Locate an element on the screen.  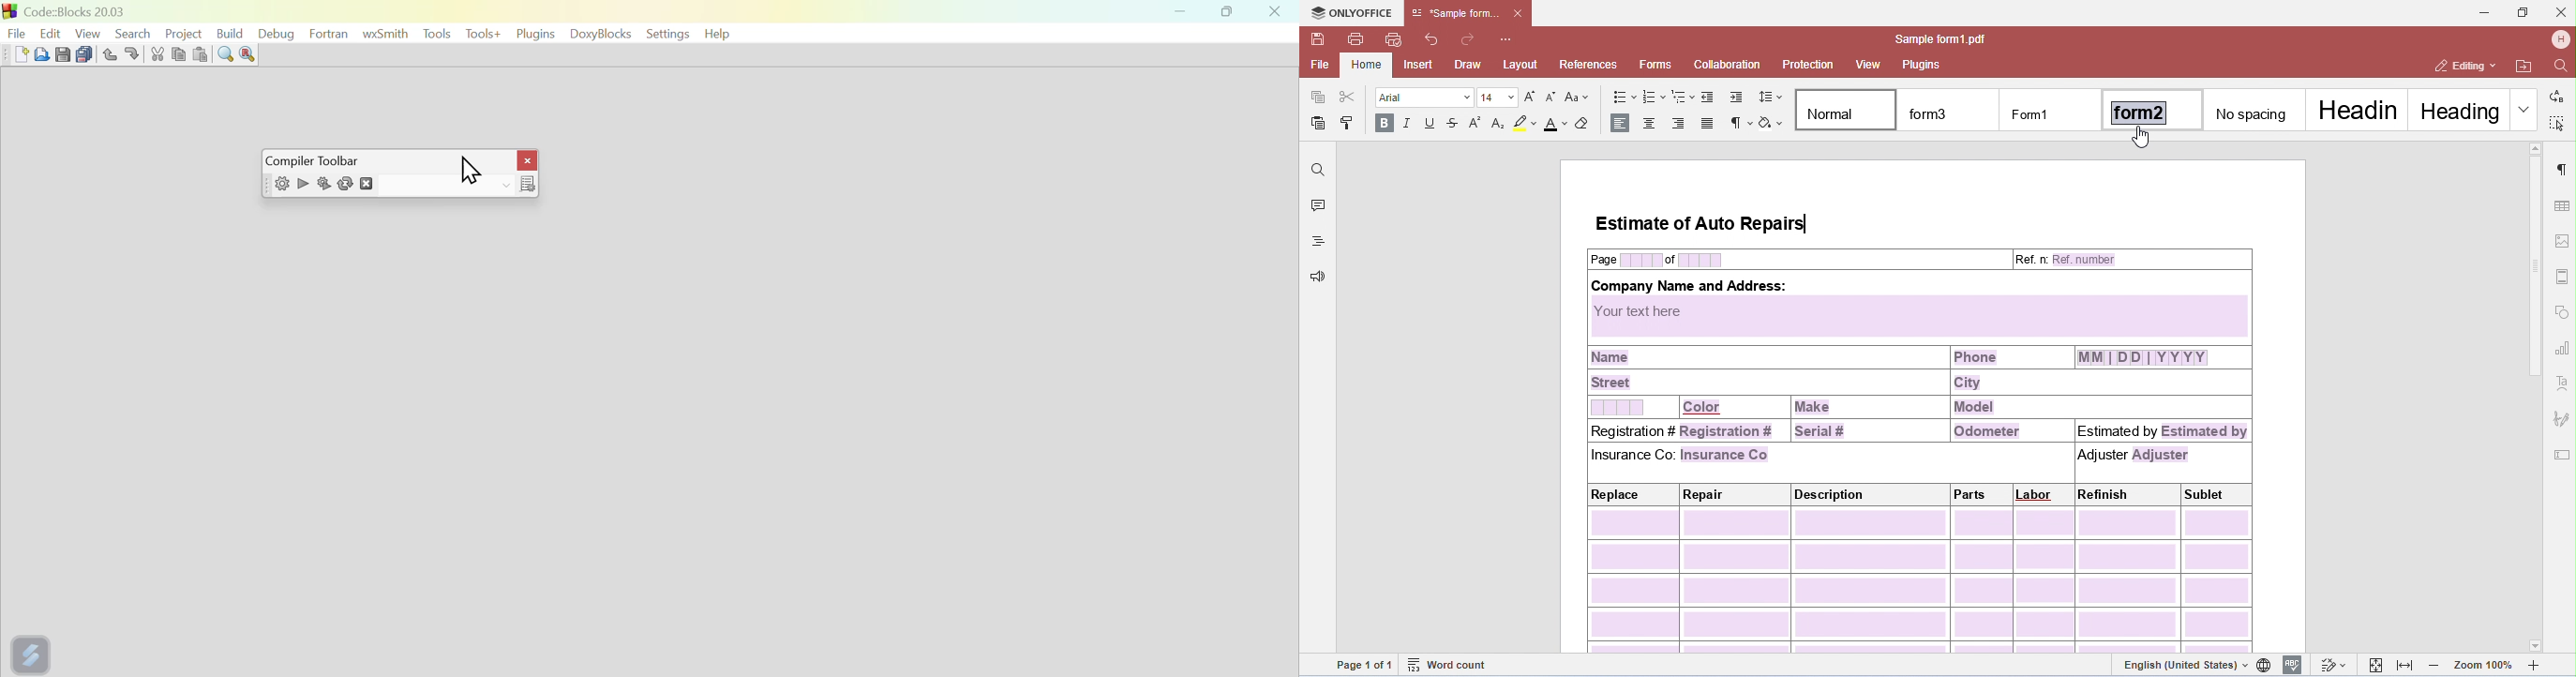
Build is located at coordinates (233, 30).